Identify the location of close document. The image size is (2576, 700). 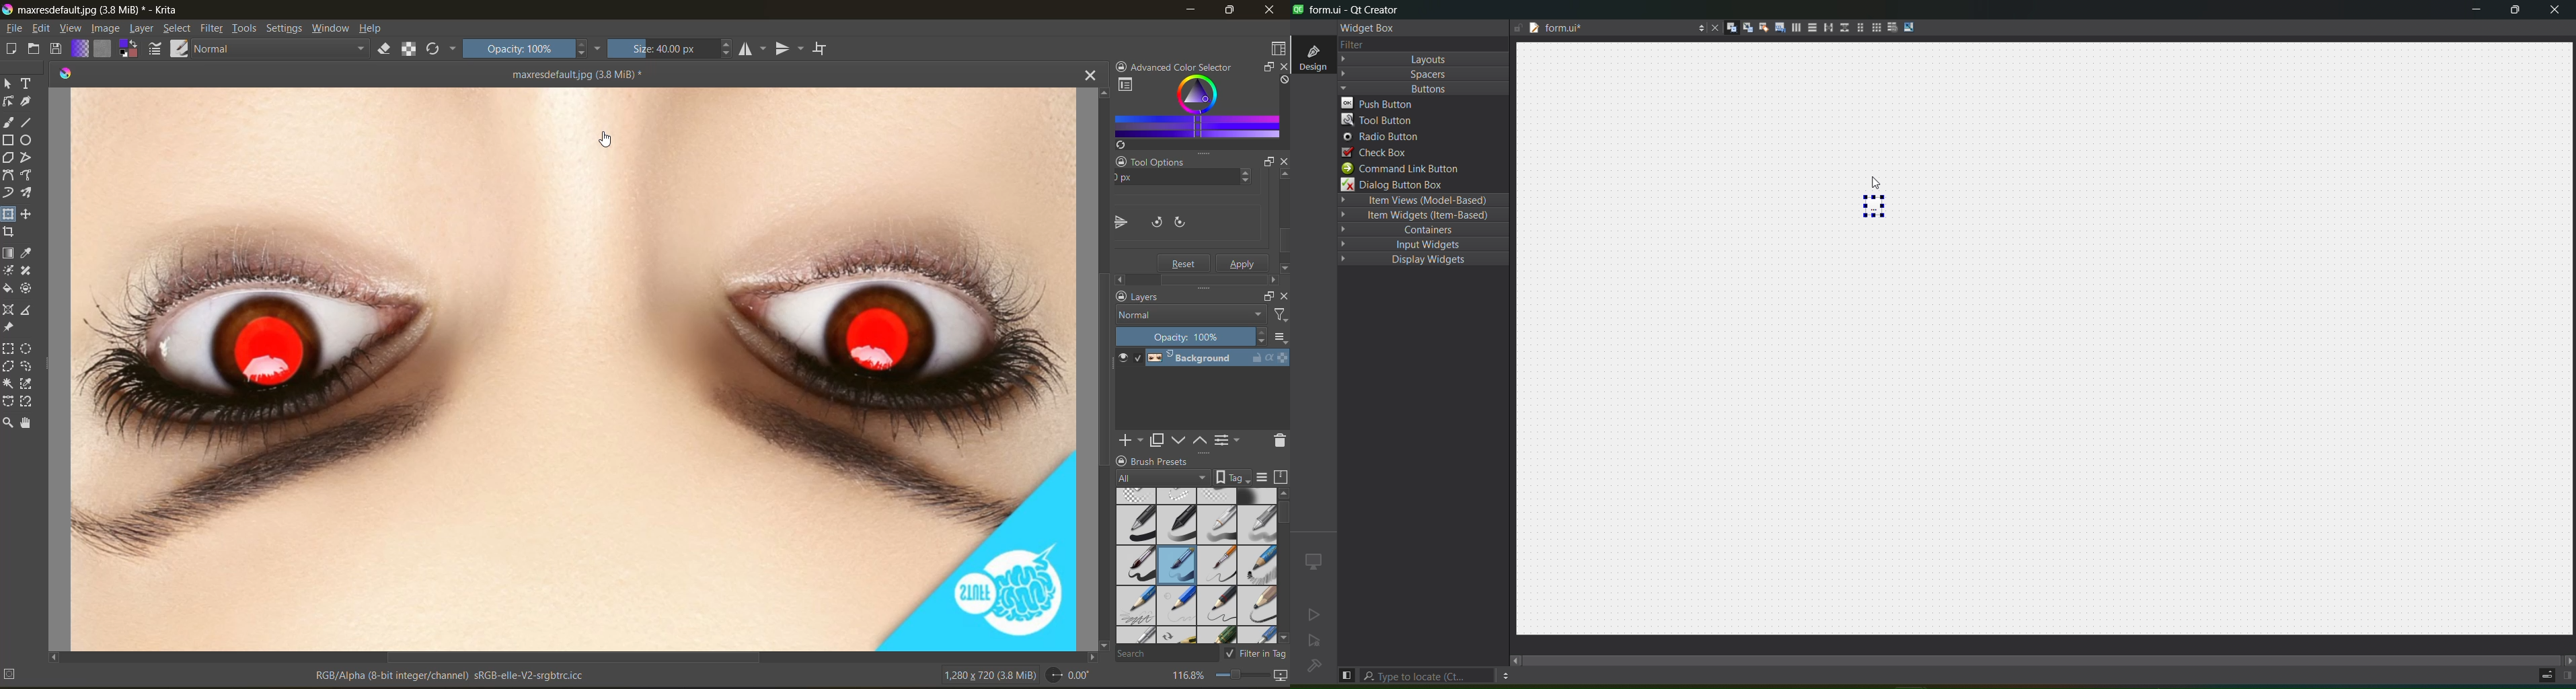
(1714, 28).